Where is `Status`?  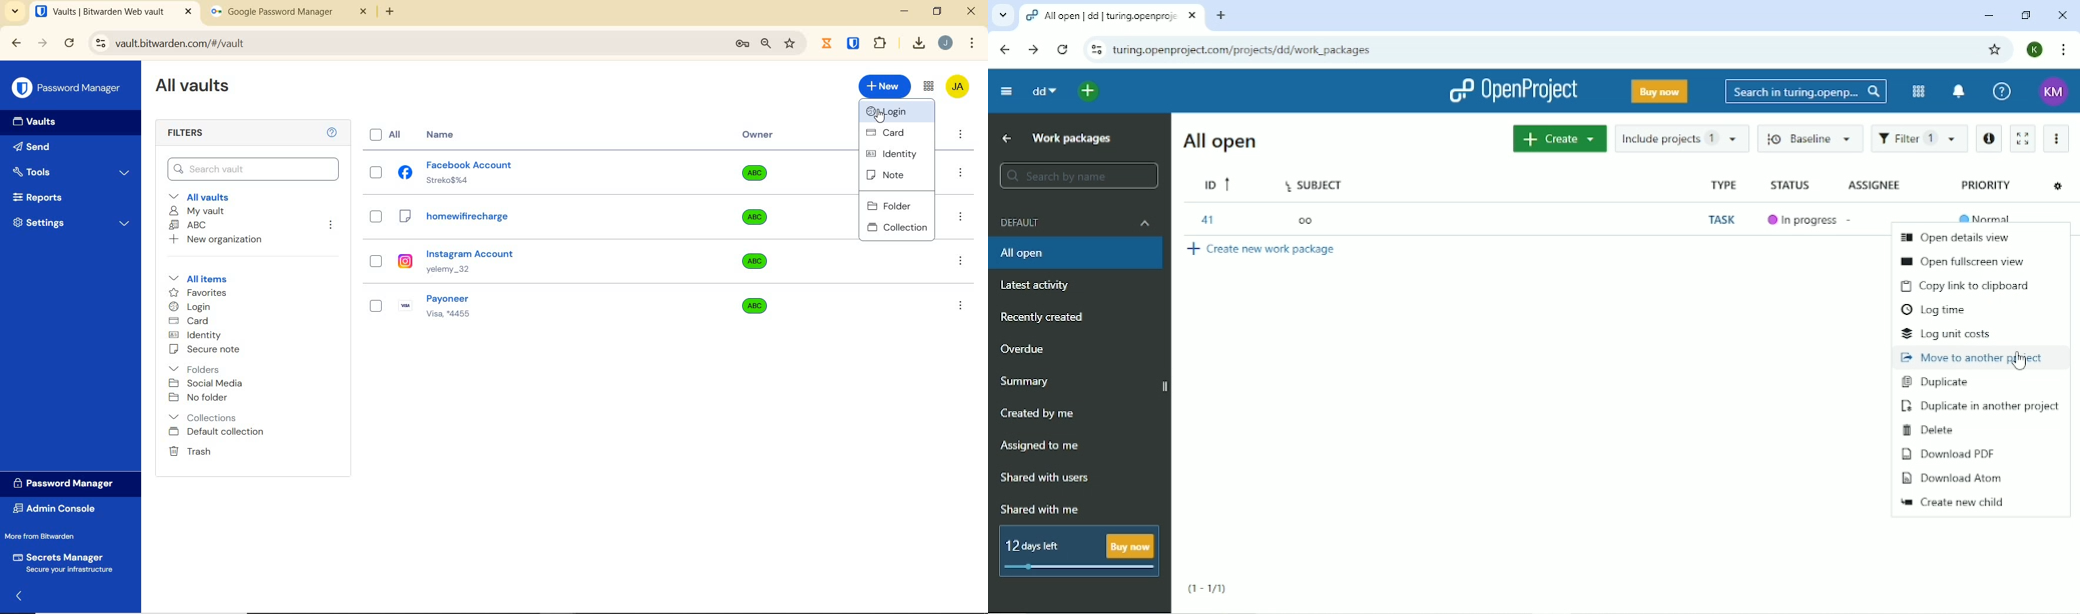 Status is located at coordinates (1791, 185).